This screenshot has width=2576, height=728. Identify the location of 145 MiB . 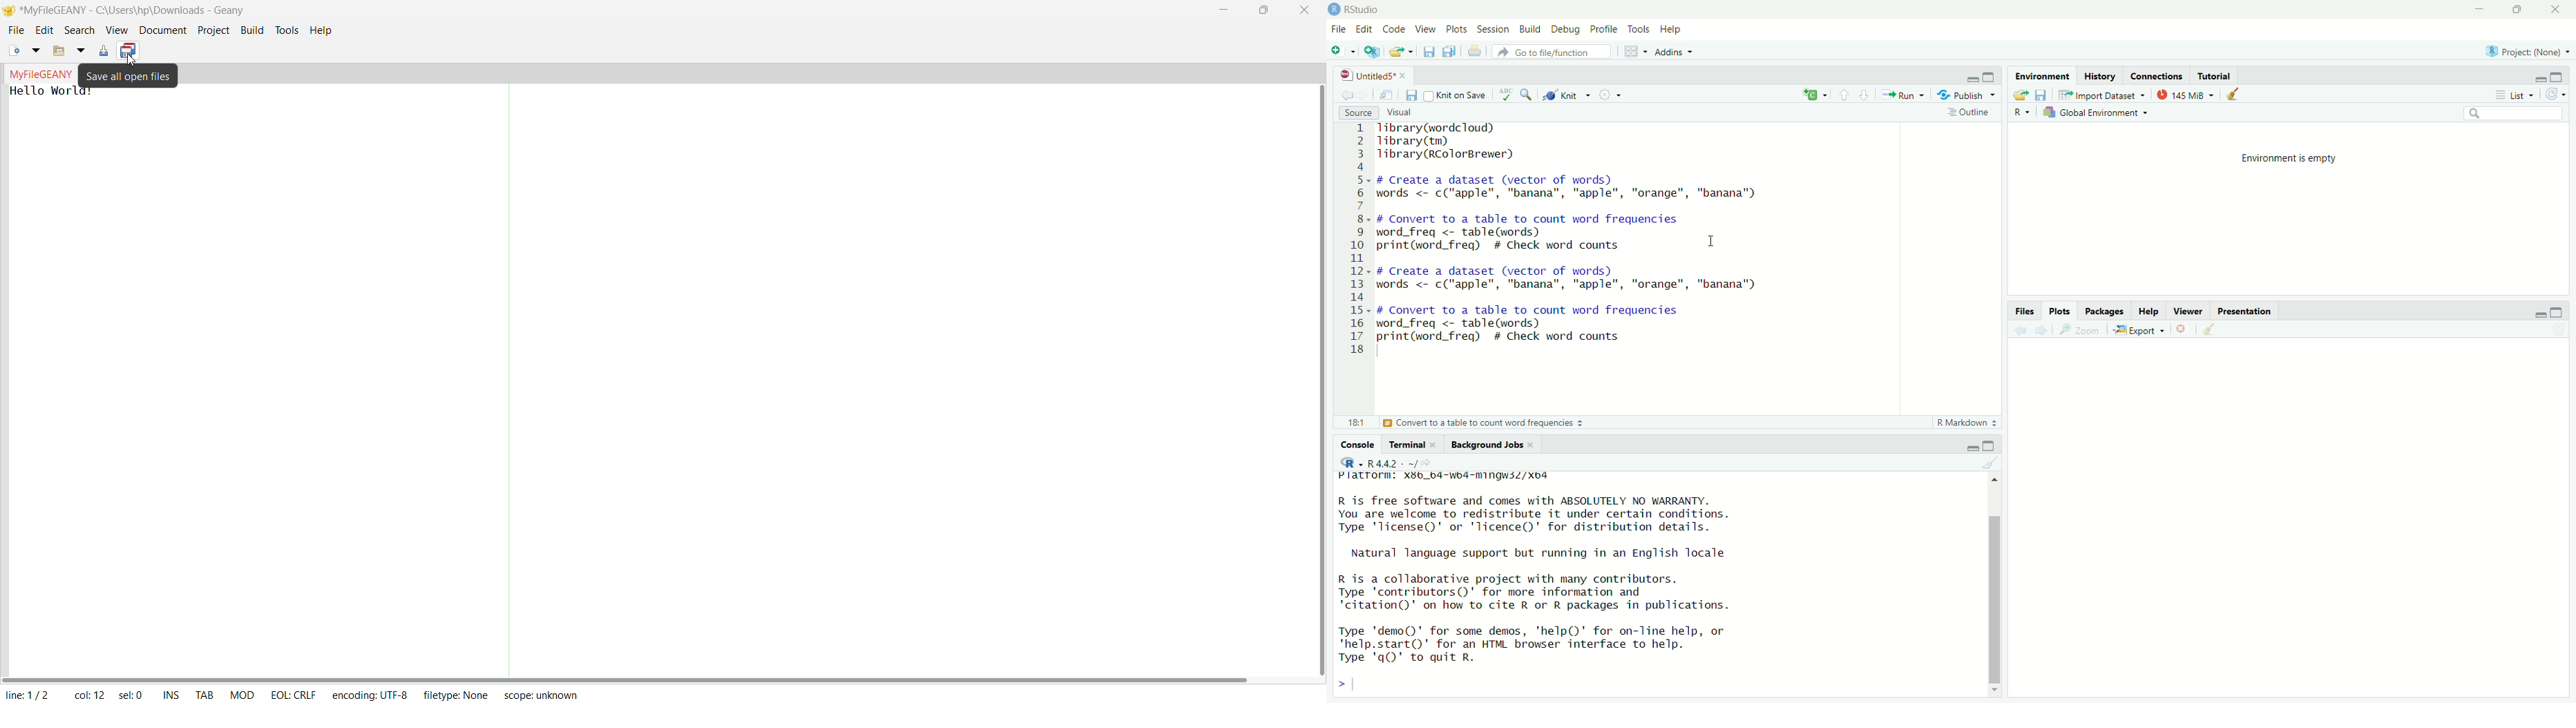
(2187, 97).